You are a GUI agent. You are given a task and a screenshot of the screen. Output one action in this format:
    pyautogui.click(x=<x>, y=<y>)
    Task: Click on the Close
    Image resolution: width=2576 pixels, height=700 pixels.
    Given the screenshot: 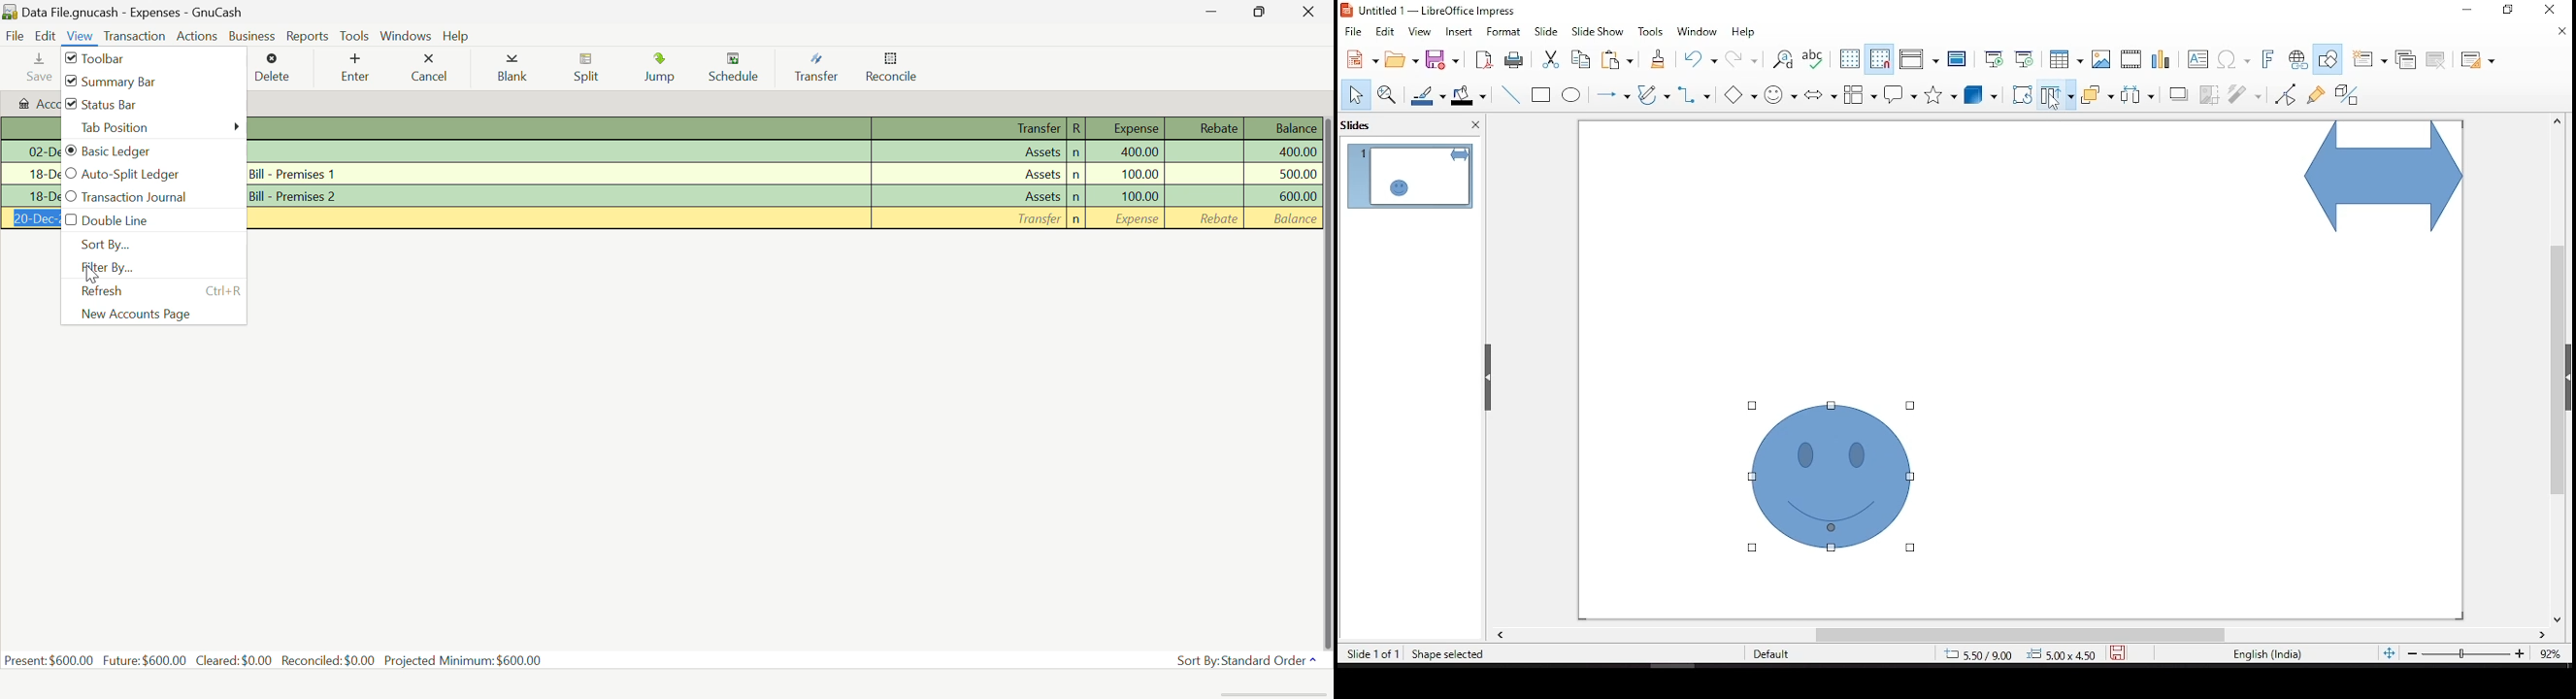 What is the action you would take?
    pyautogui.click(x=1309, y=12)
    